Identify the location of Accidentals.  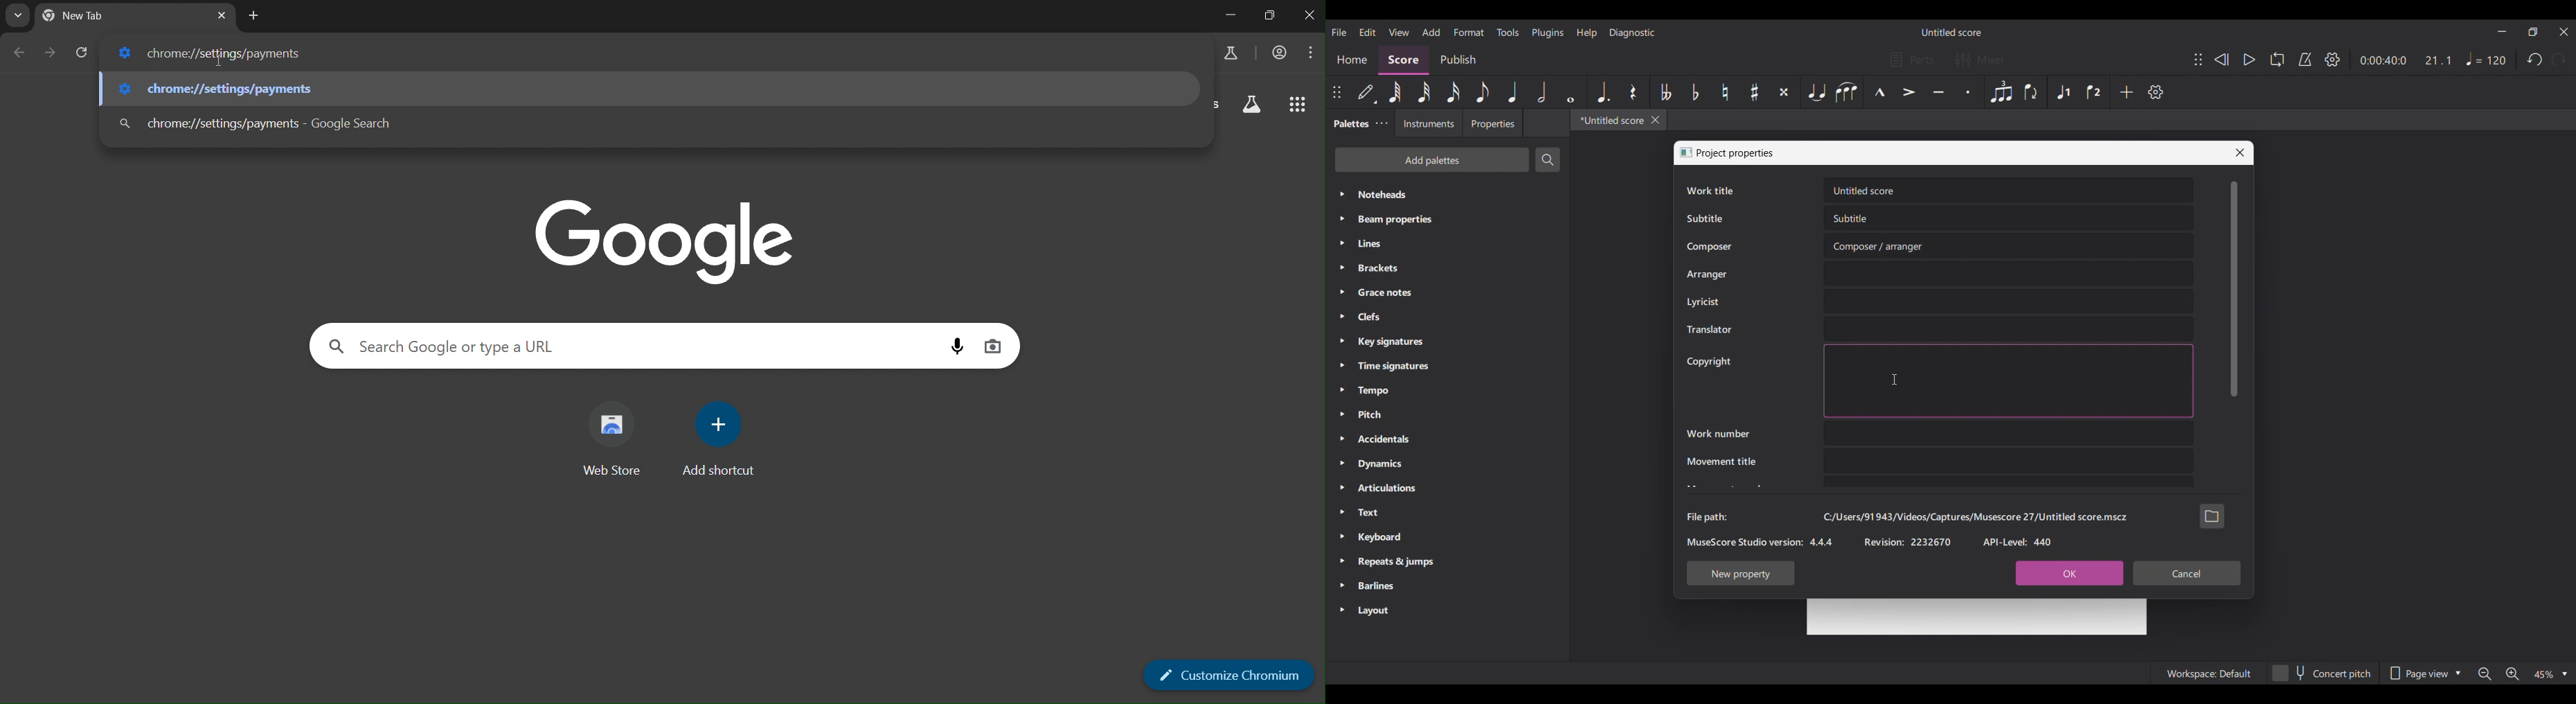
(1448, 439).